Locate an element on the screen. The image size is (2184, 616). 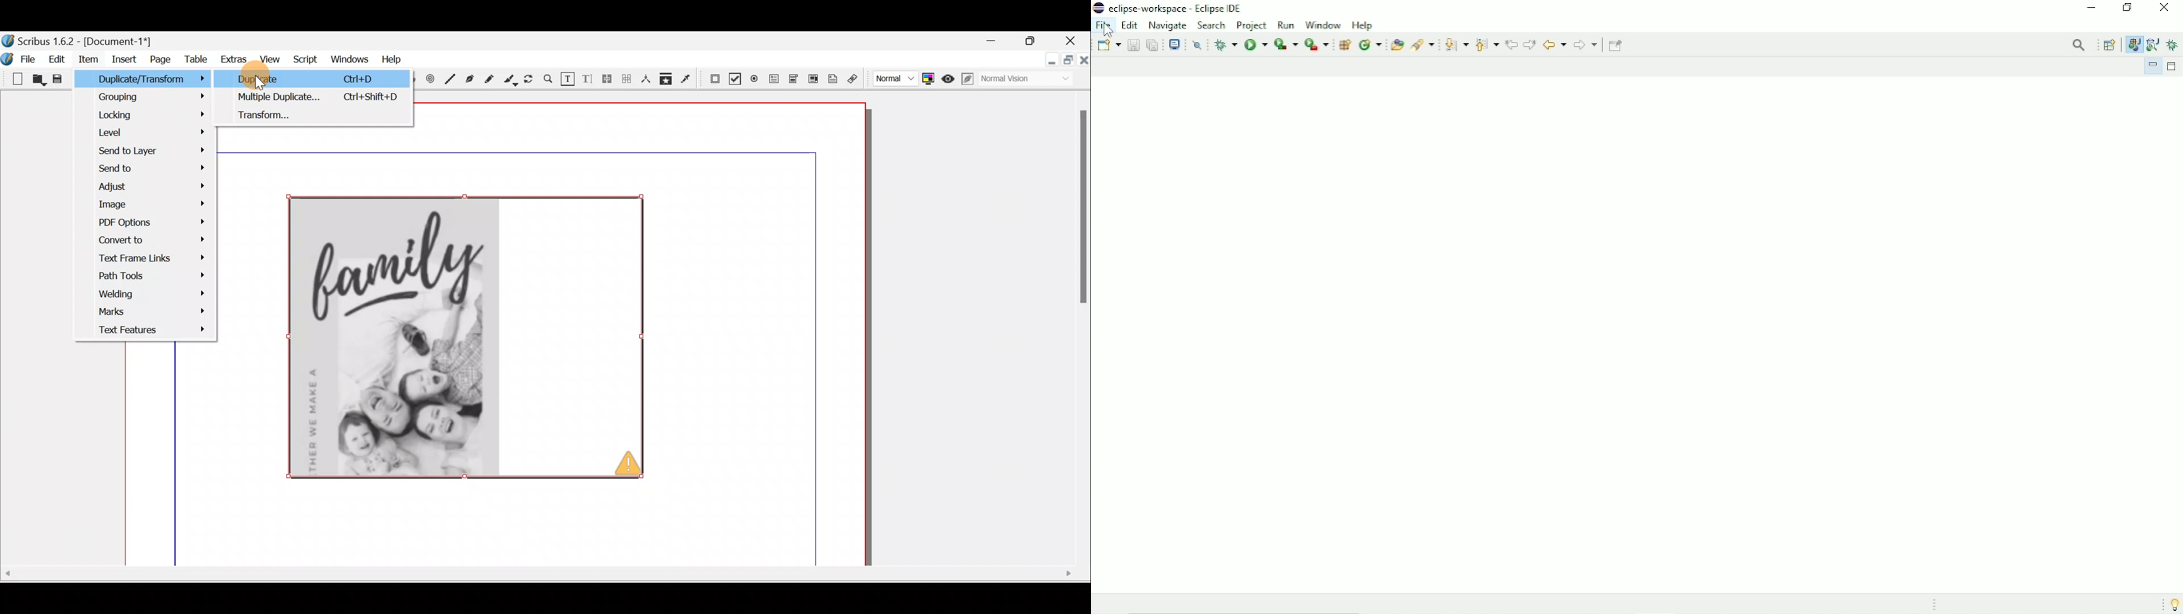
PDF radio button is located at coordinates (754, 78).